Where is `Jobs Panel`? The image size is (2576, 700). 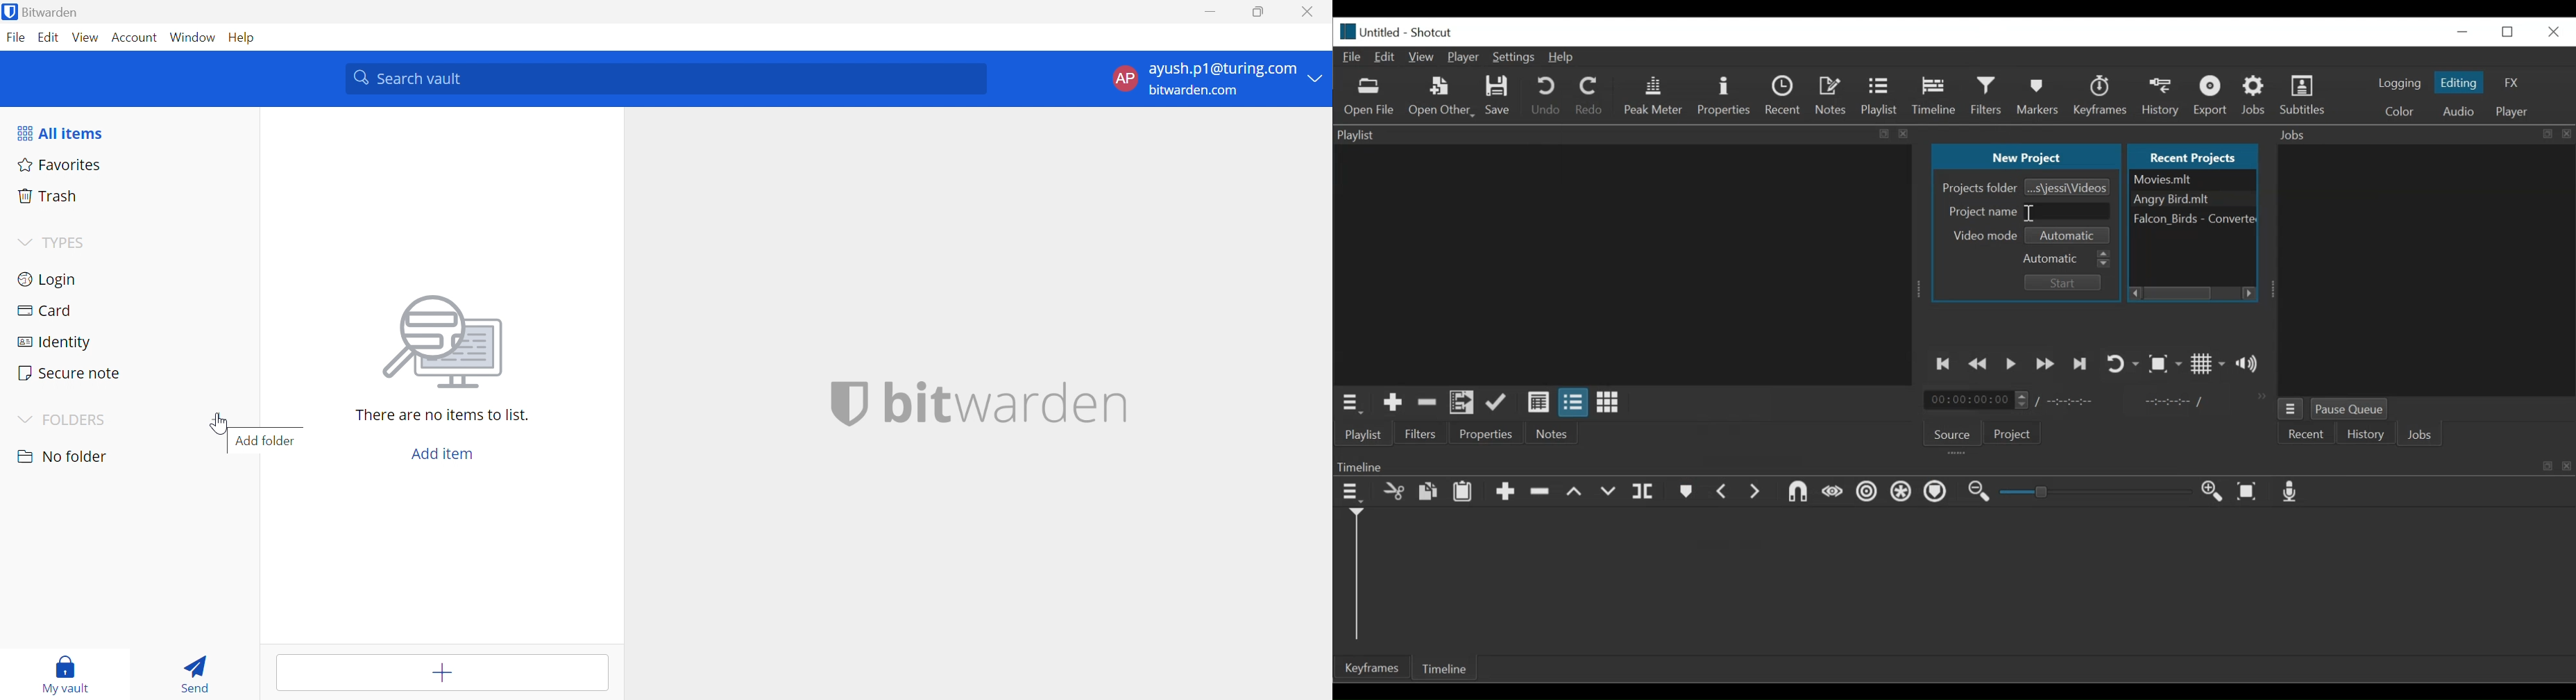 Jobs Panel is located at coordinates (2425, 135).